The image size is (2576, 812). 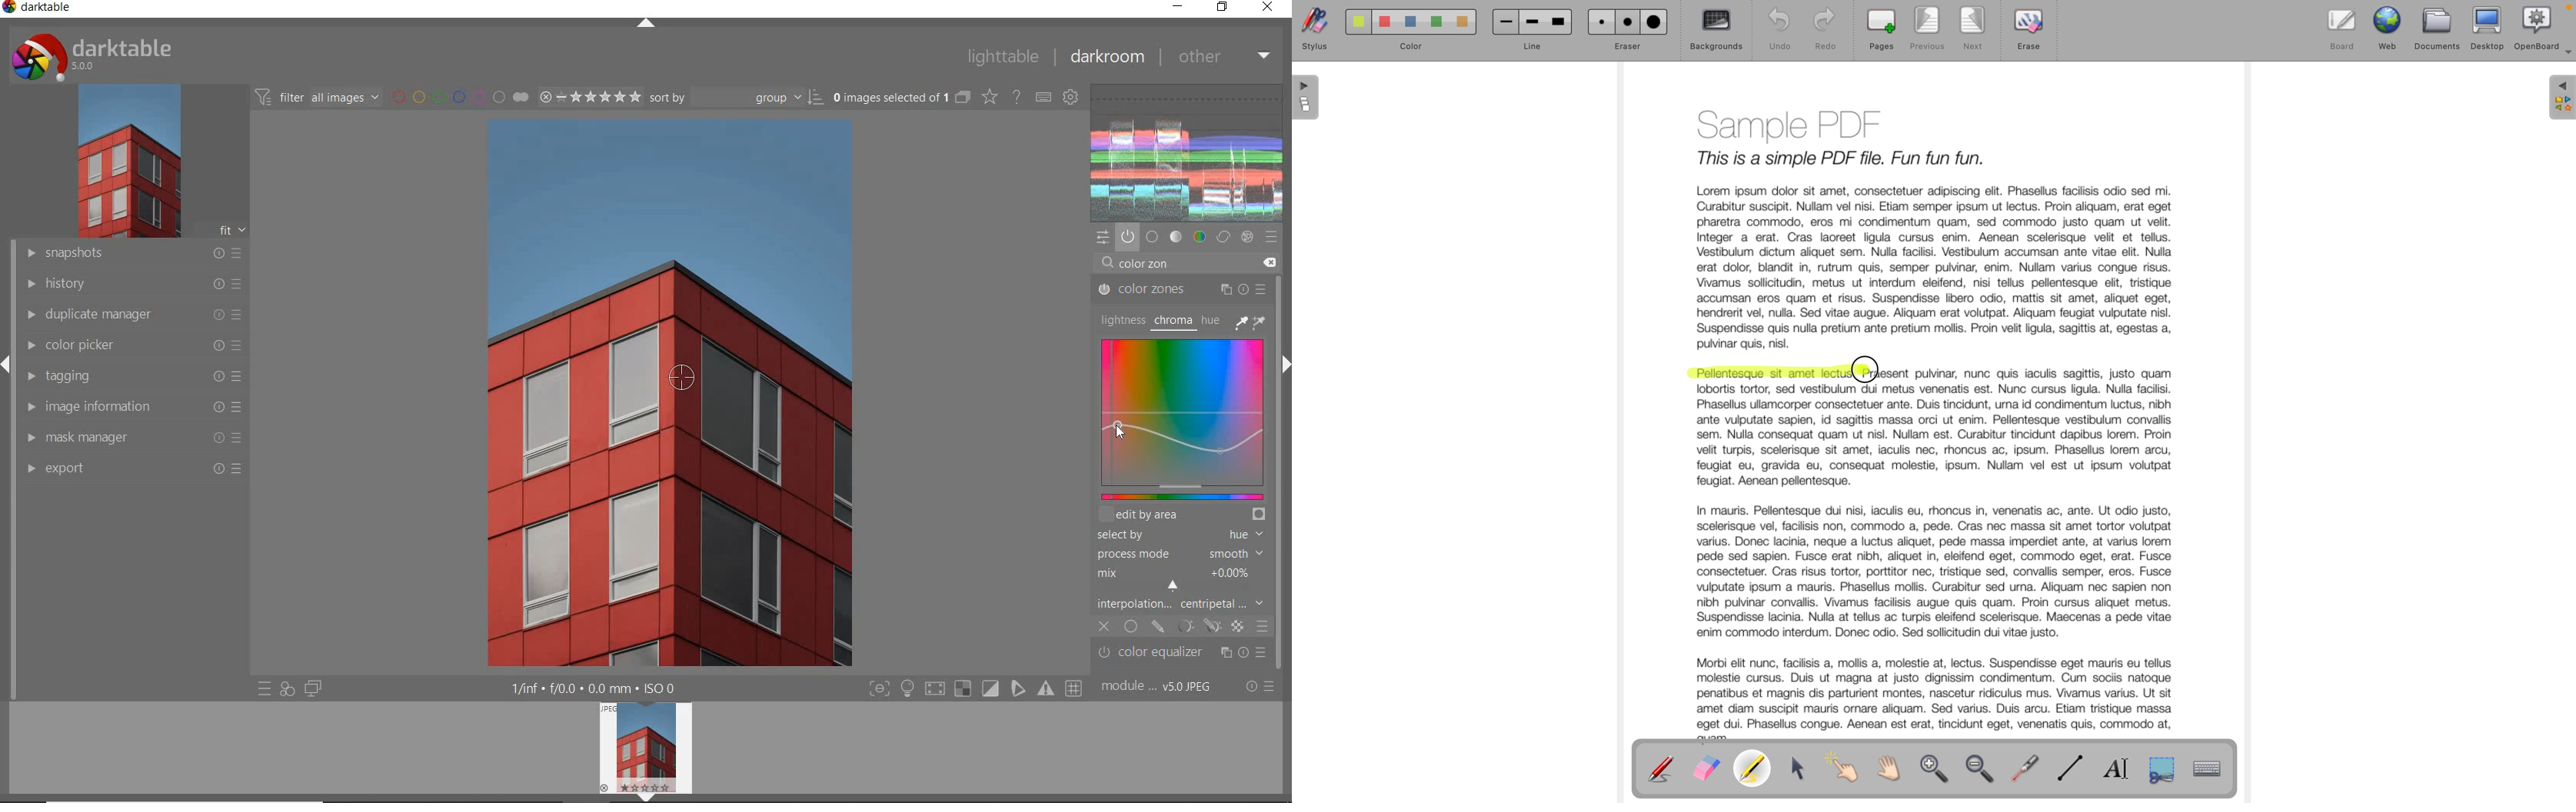 I want to click on base, so click(x=1152, y=235).